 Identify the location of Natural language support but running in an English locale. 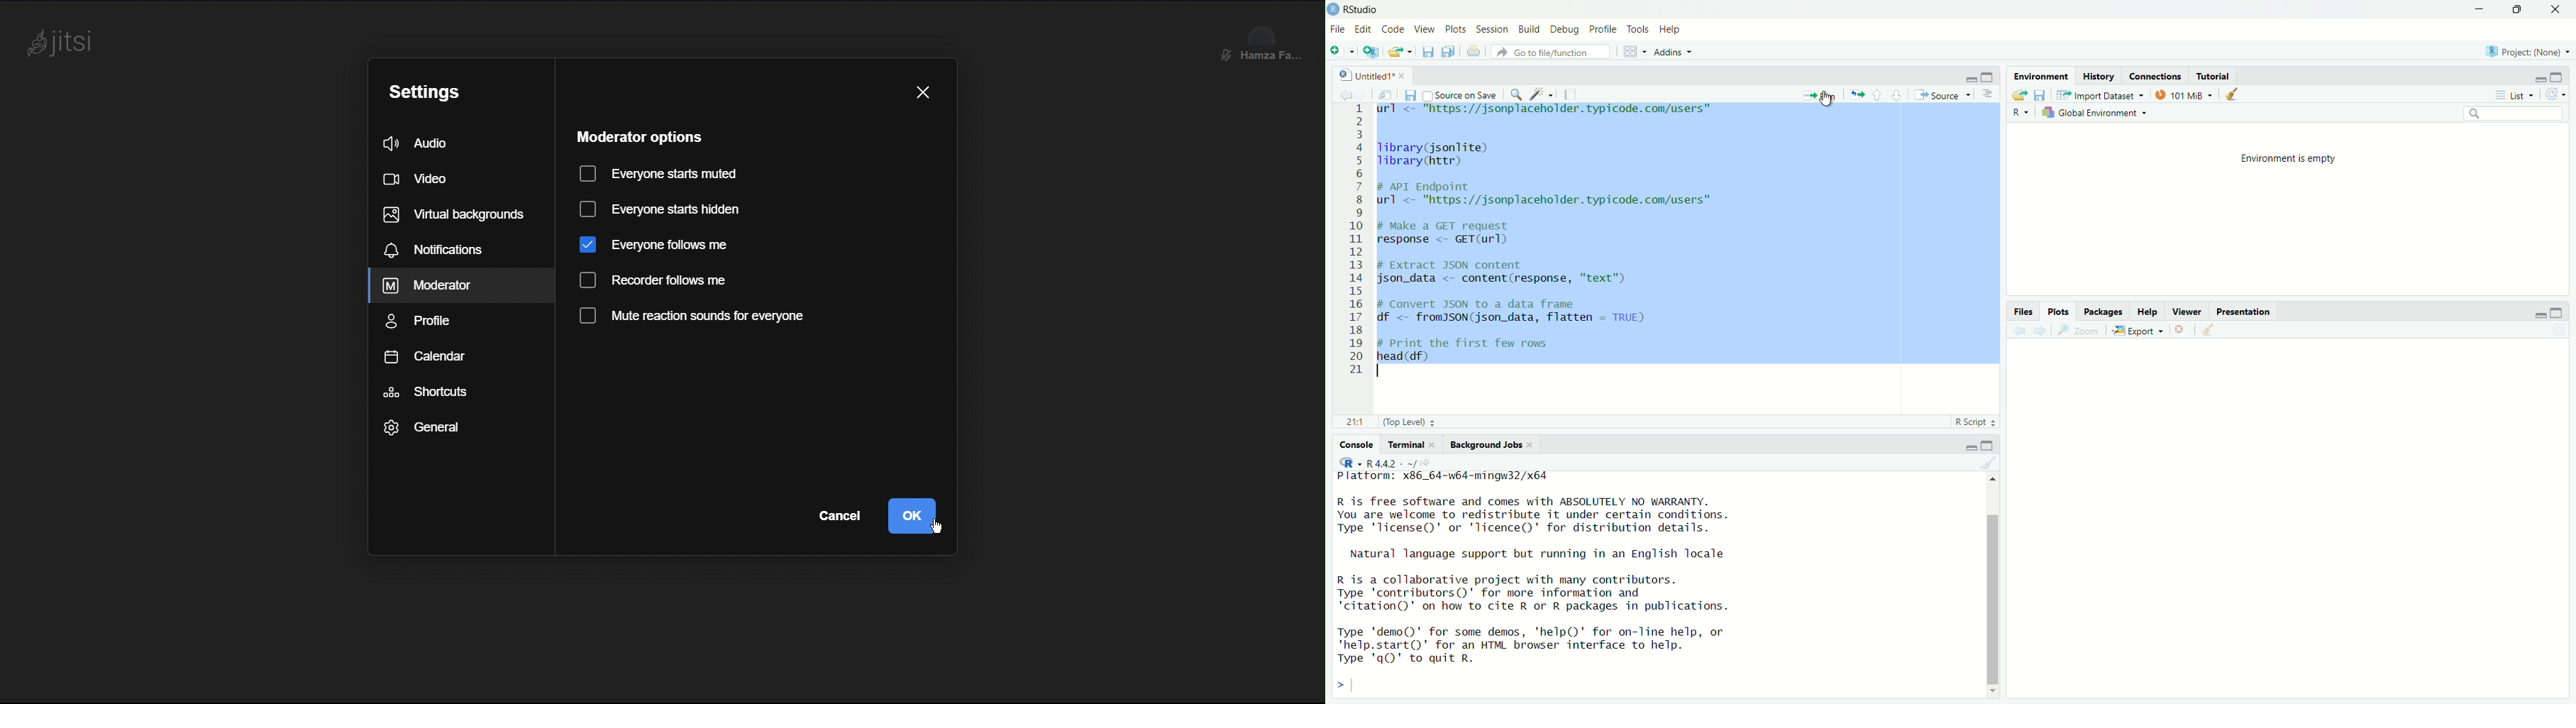
(1540, 555).